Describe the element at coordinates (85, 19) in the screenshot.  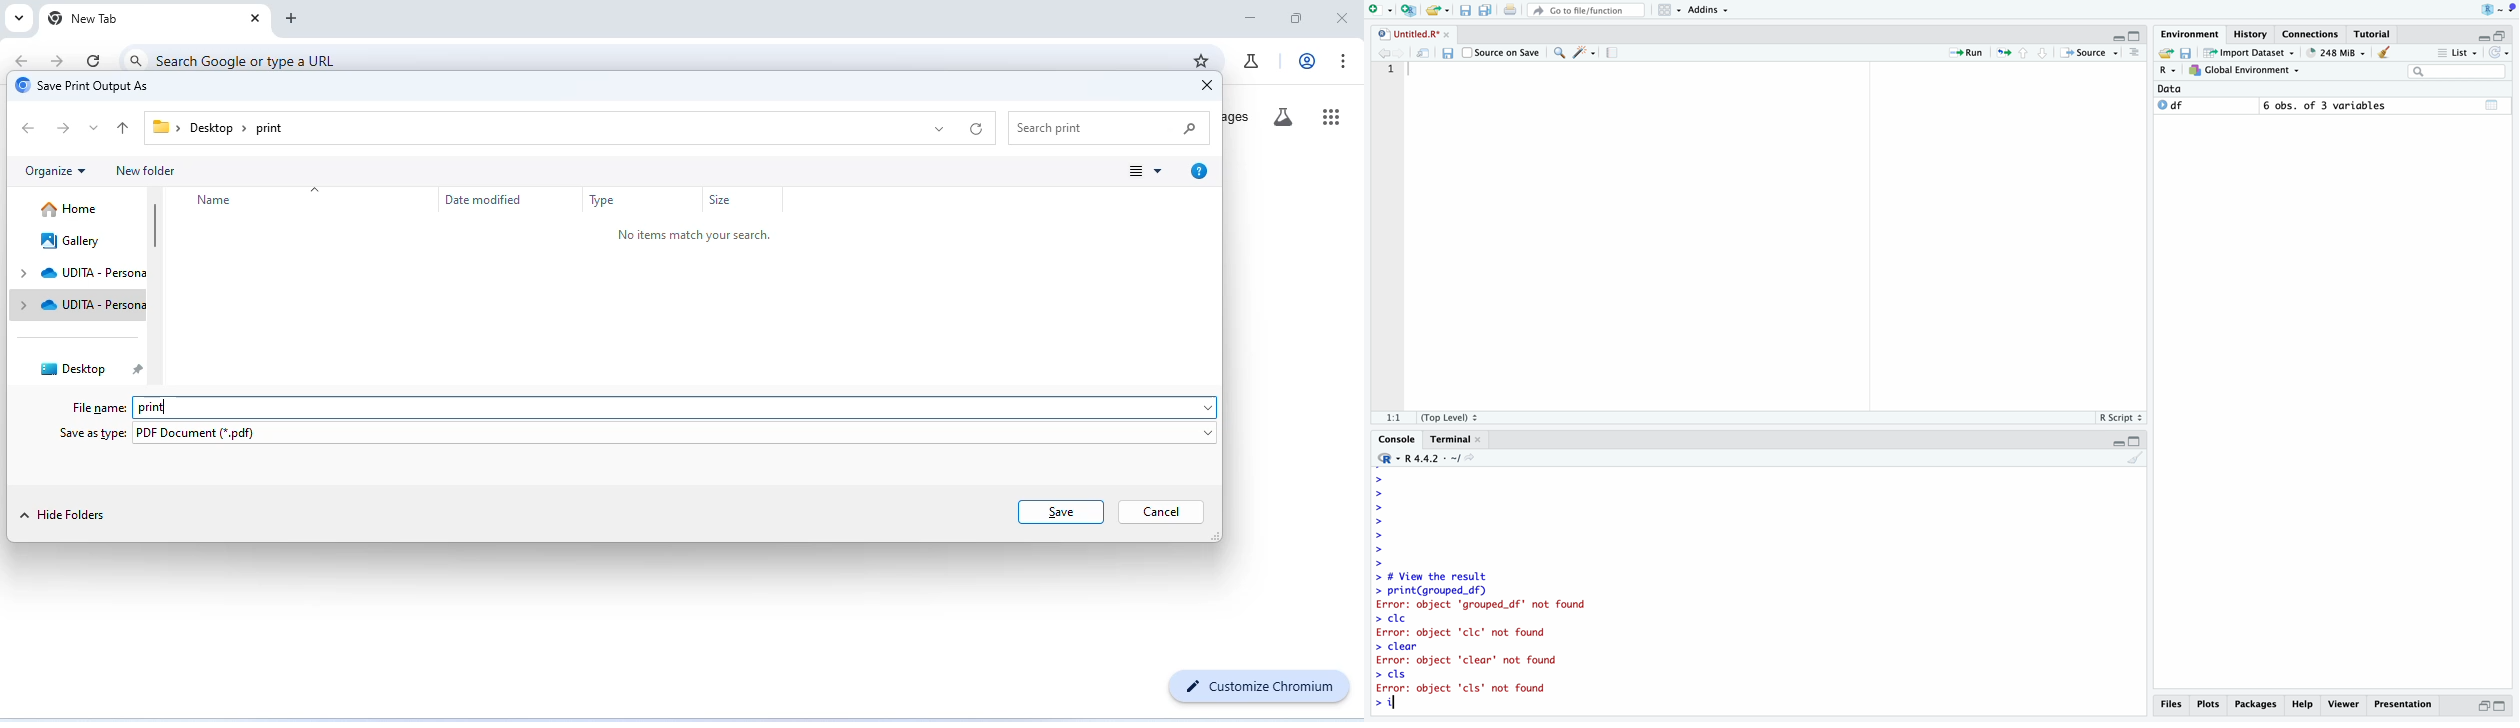
I see `new tab` at that location.